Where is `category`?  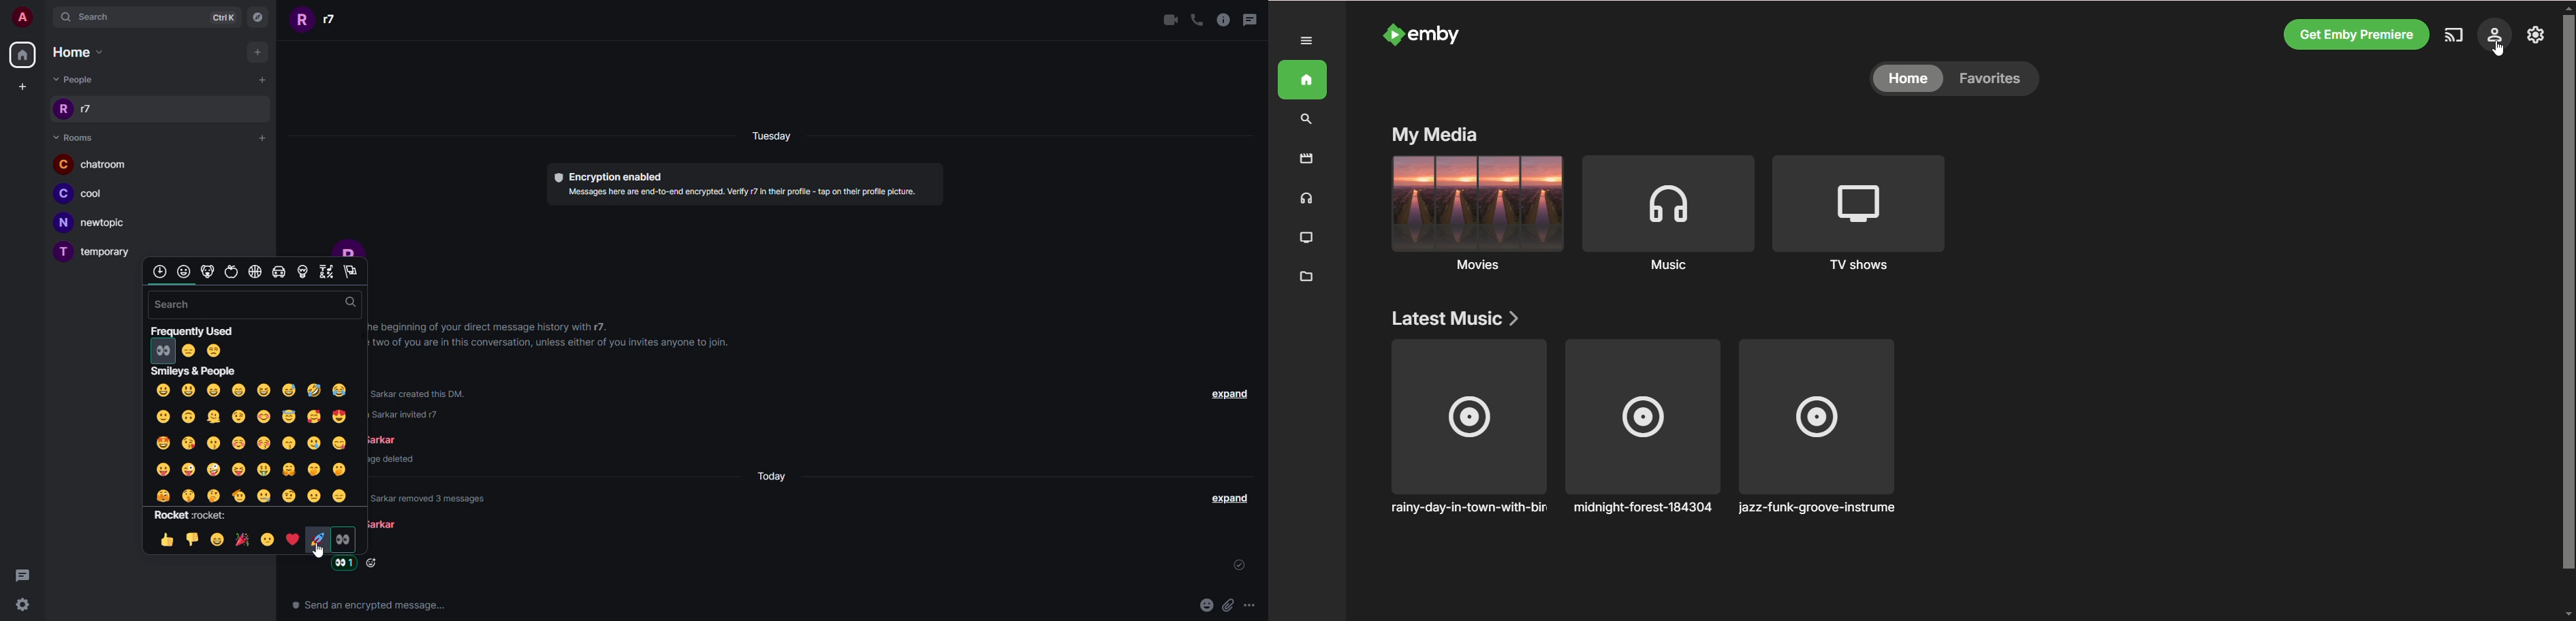
category is located at coordinates (232, 271).